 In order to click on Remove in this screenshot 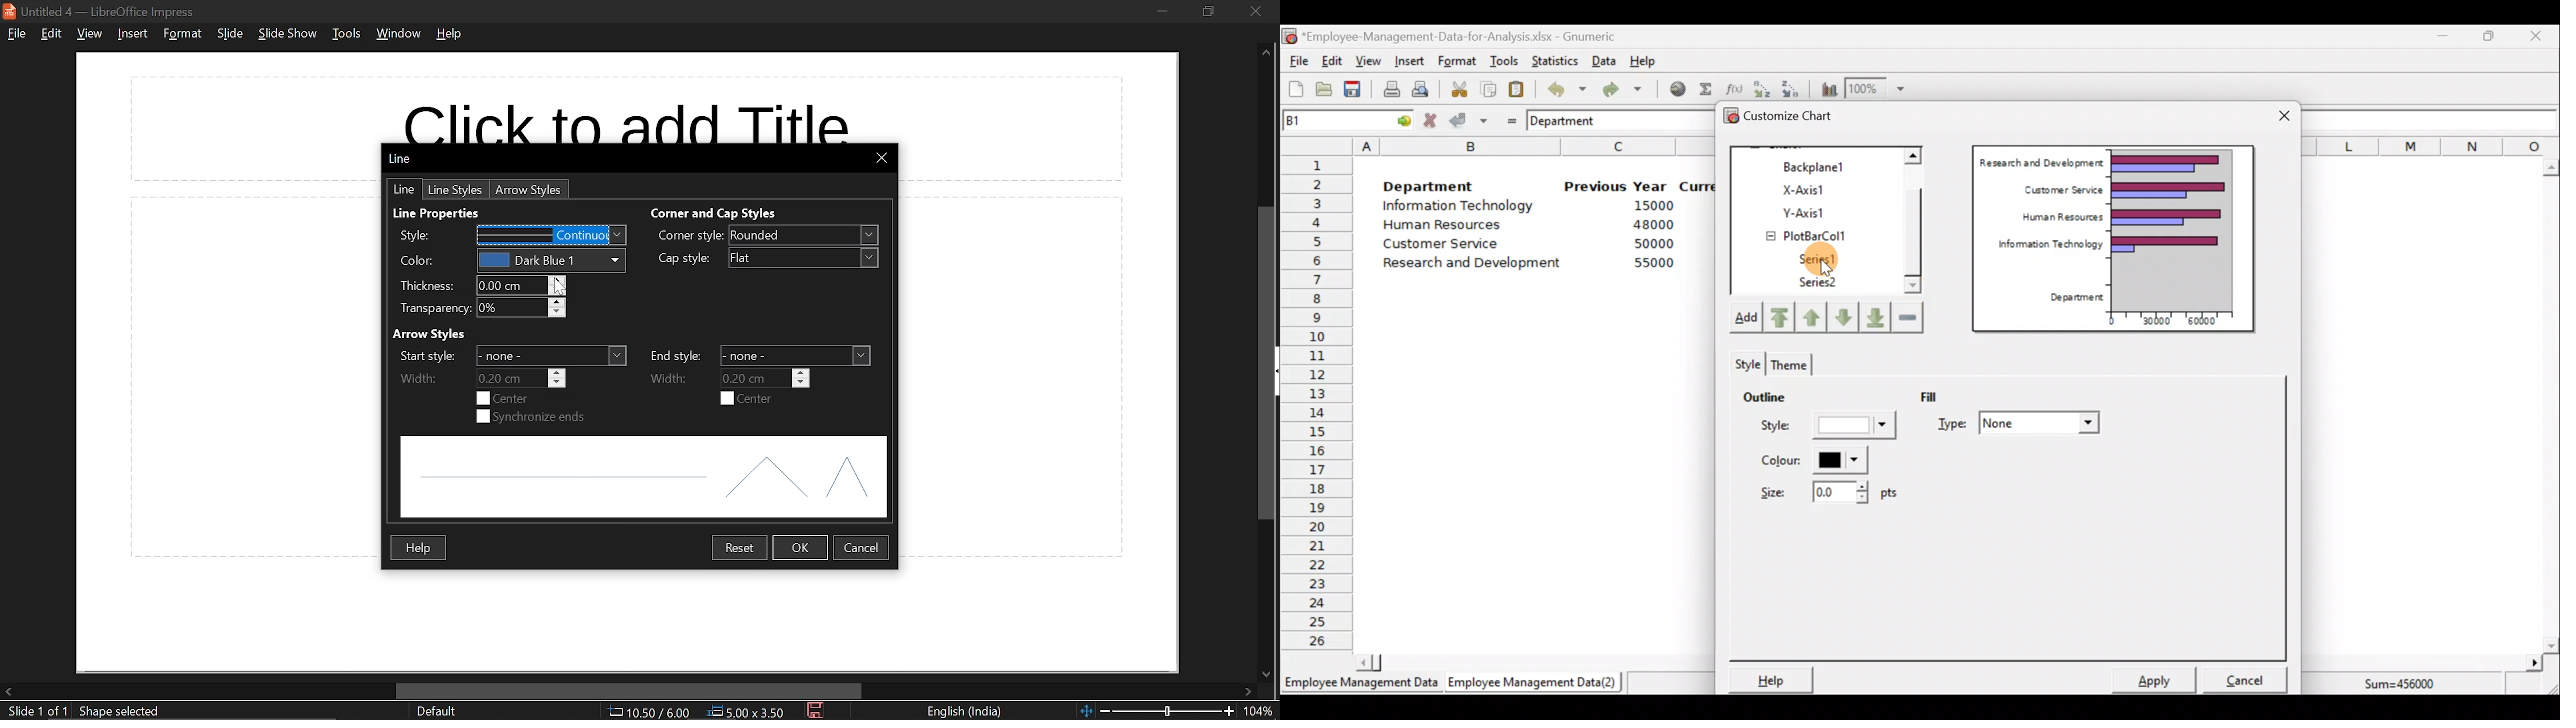, I will do `click(1907, 316)`.